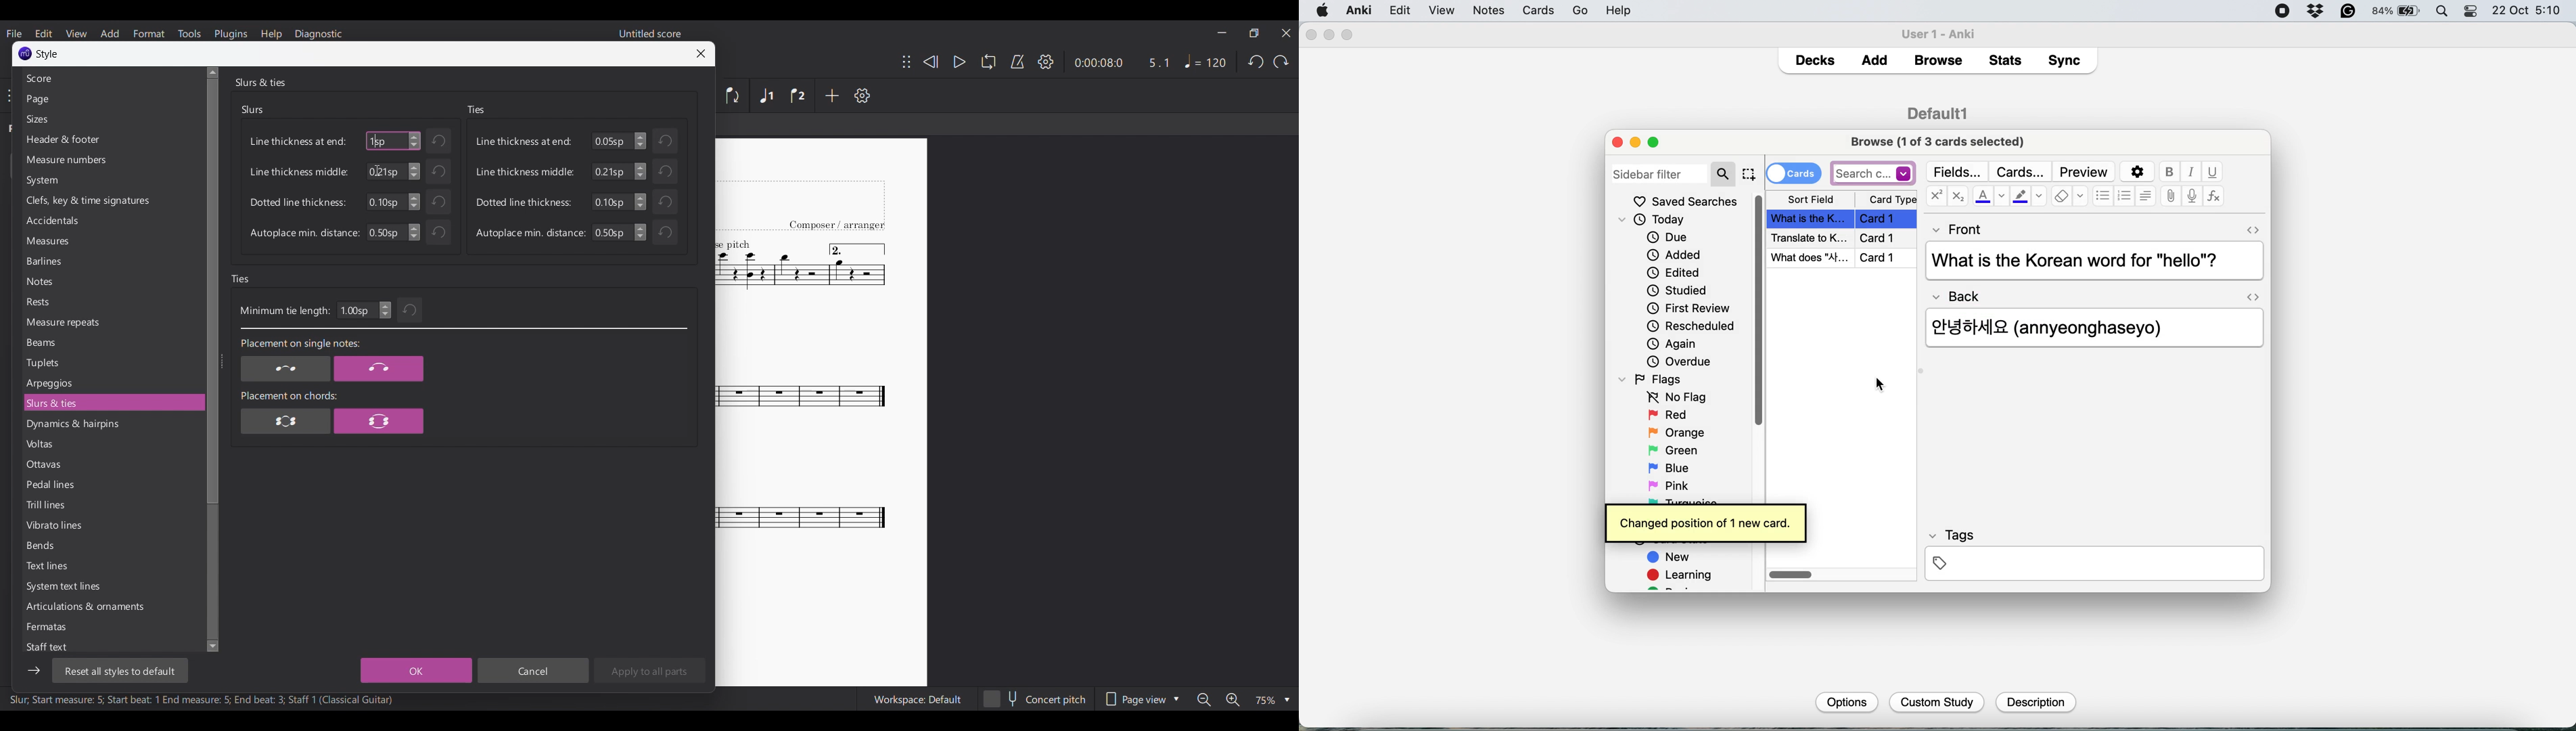  Describe the element at coordinates (112, 525) in the screenshot. I see `Vibrato lines` at that location.